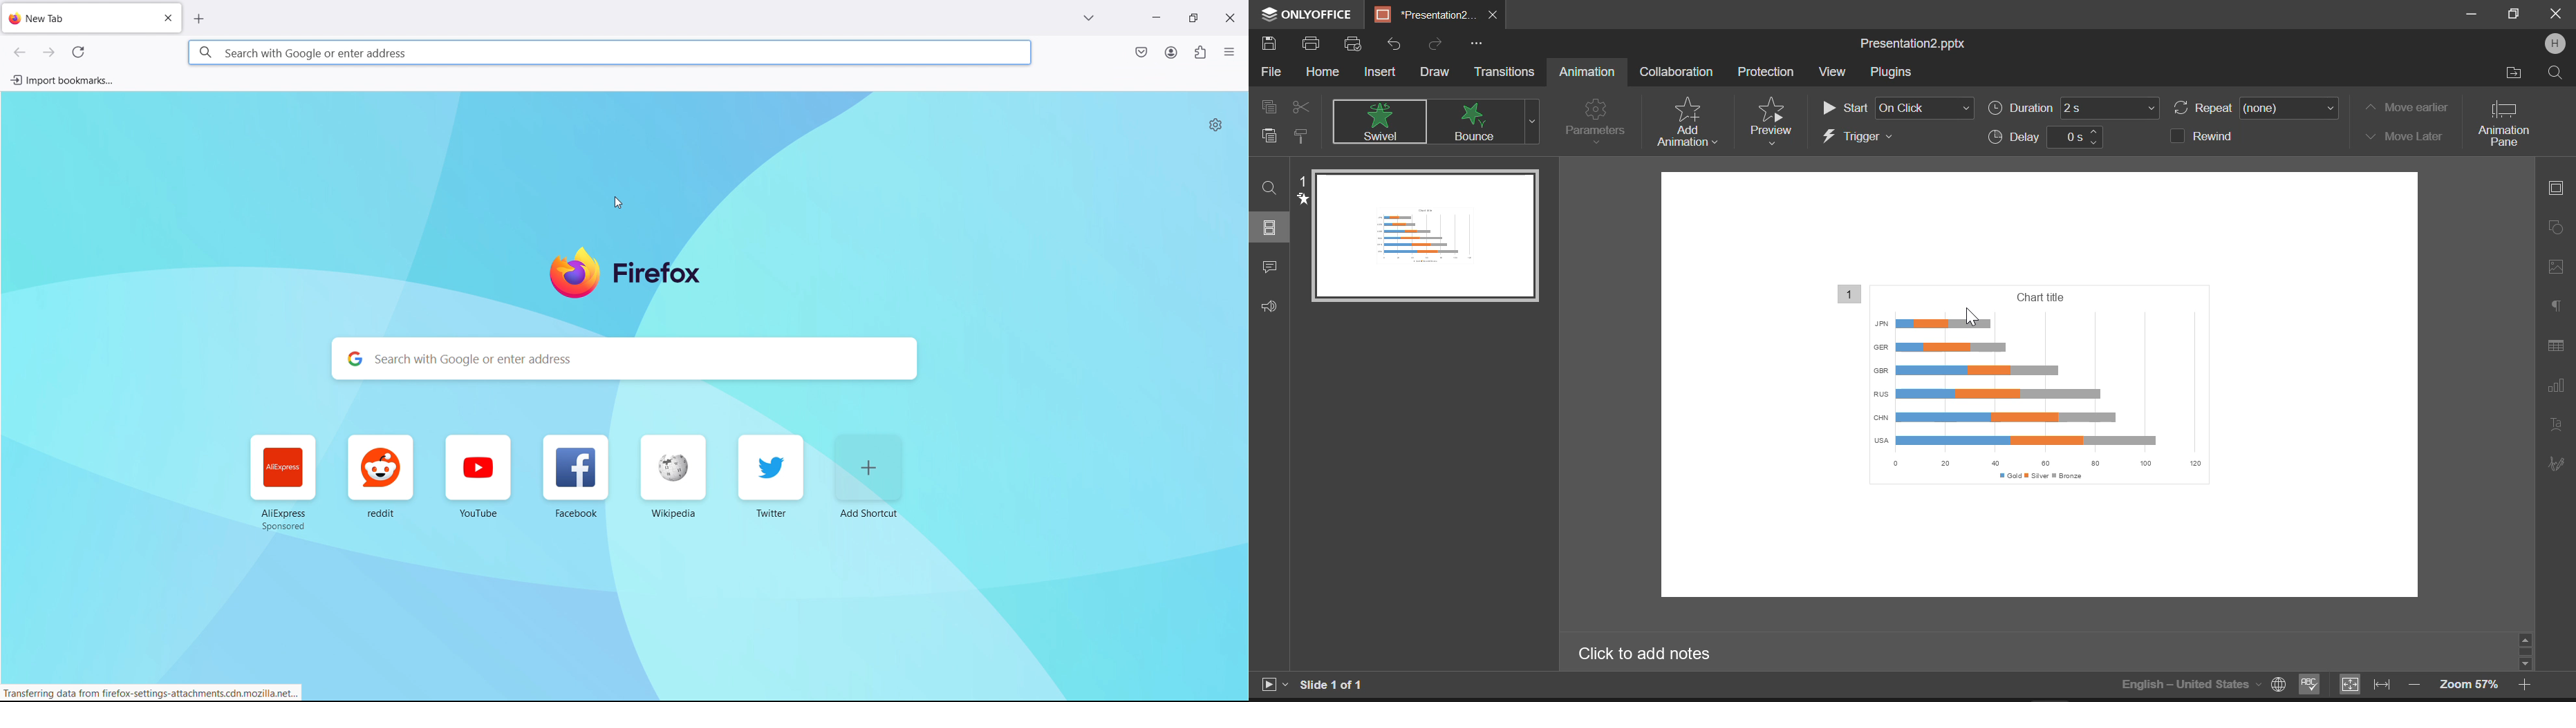 This screenshot has width=2576, height=728. Describe the element at coordinates (626, 276) in the screenshot. I see `firefox logo` at that location.